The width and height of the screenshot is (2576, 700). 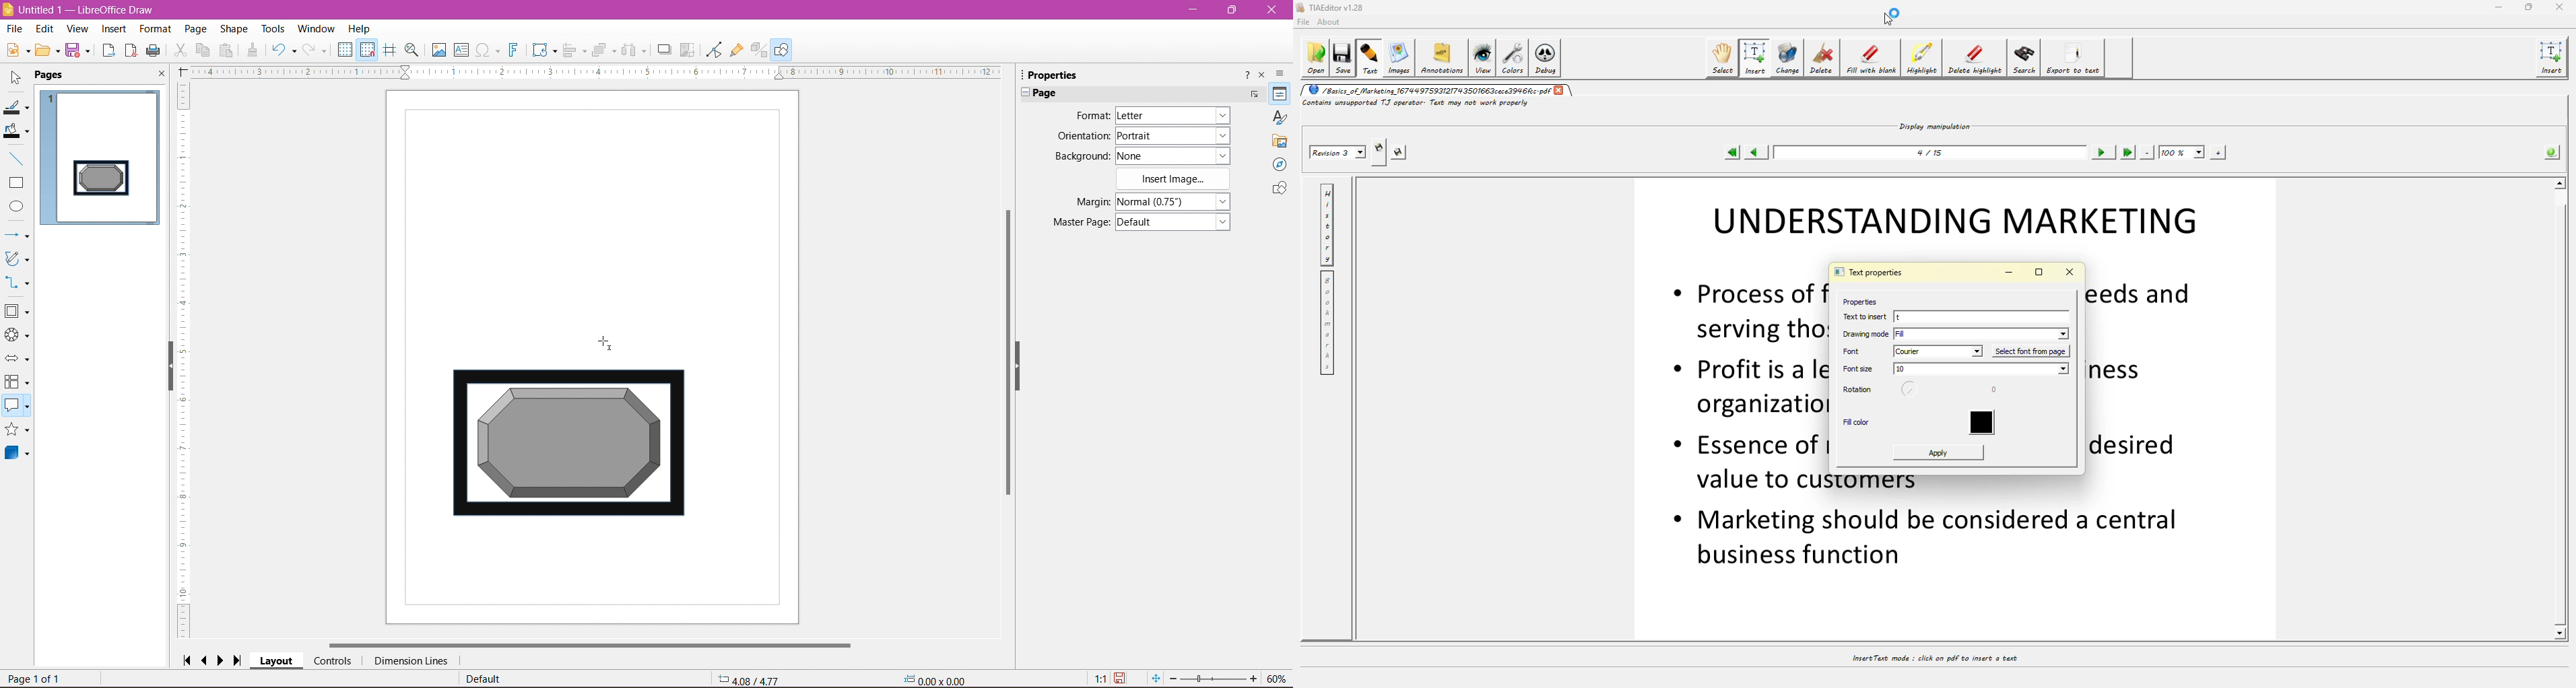 I want to click on  Insert Special Characters, so click(x=488, y=50).